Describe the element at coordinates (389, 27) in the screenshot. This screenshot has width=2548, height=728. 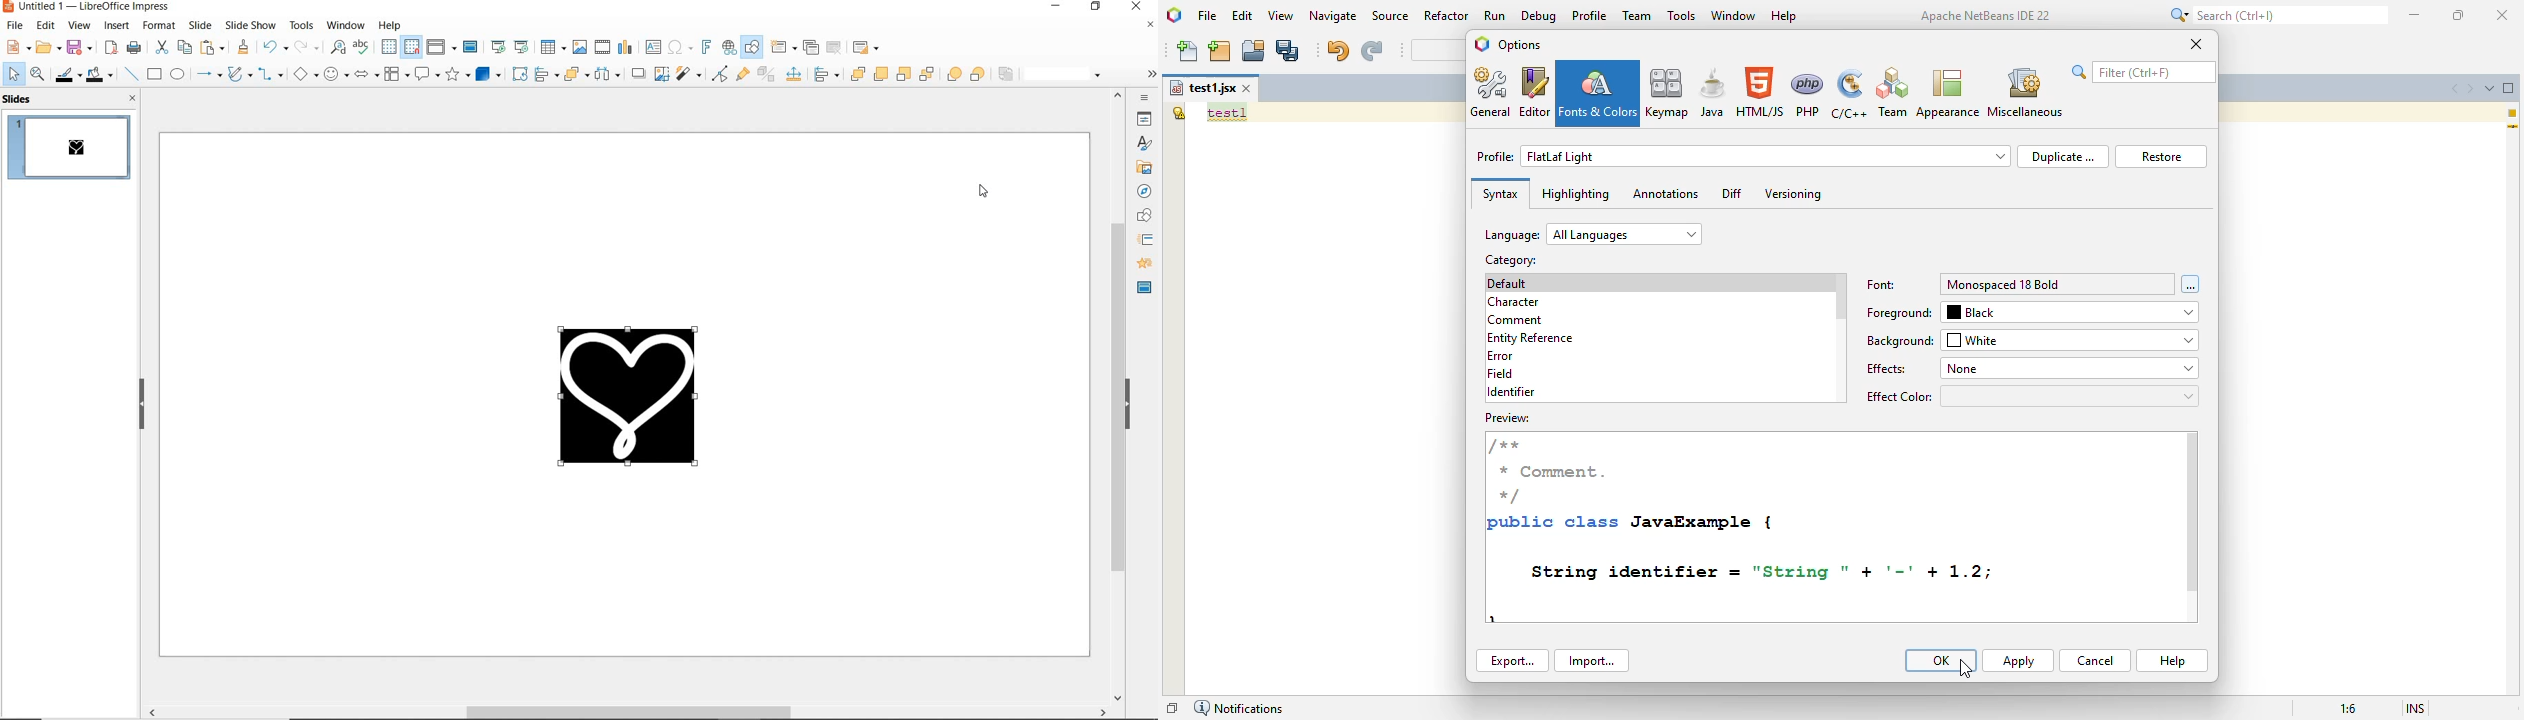
I see `help` at that location.